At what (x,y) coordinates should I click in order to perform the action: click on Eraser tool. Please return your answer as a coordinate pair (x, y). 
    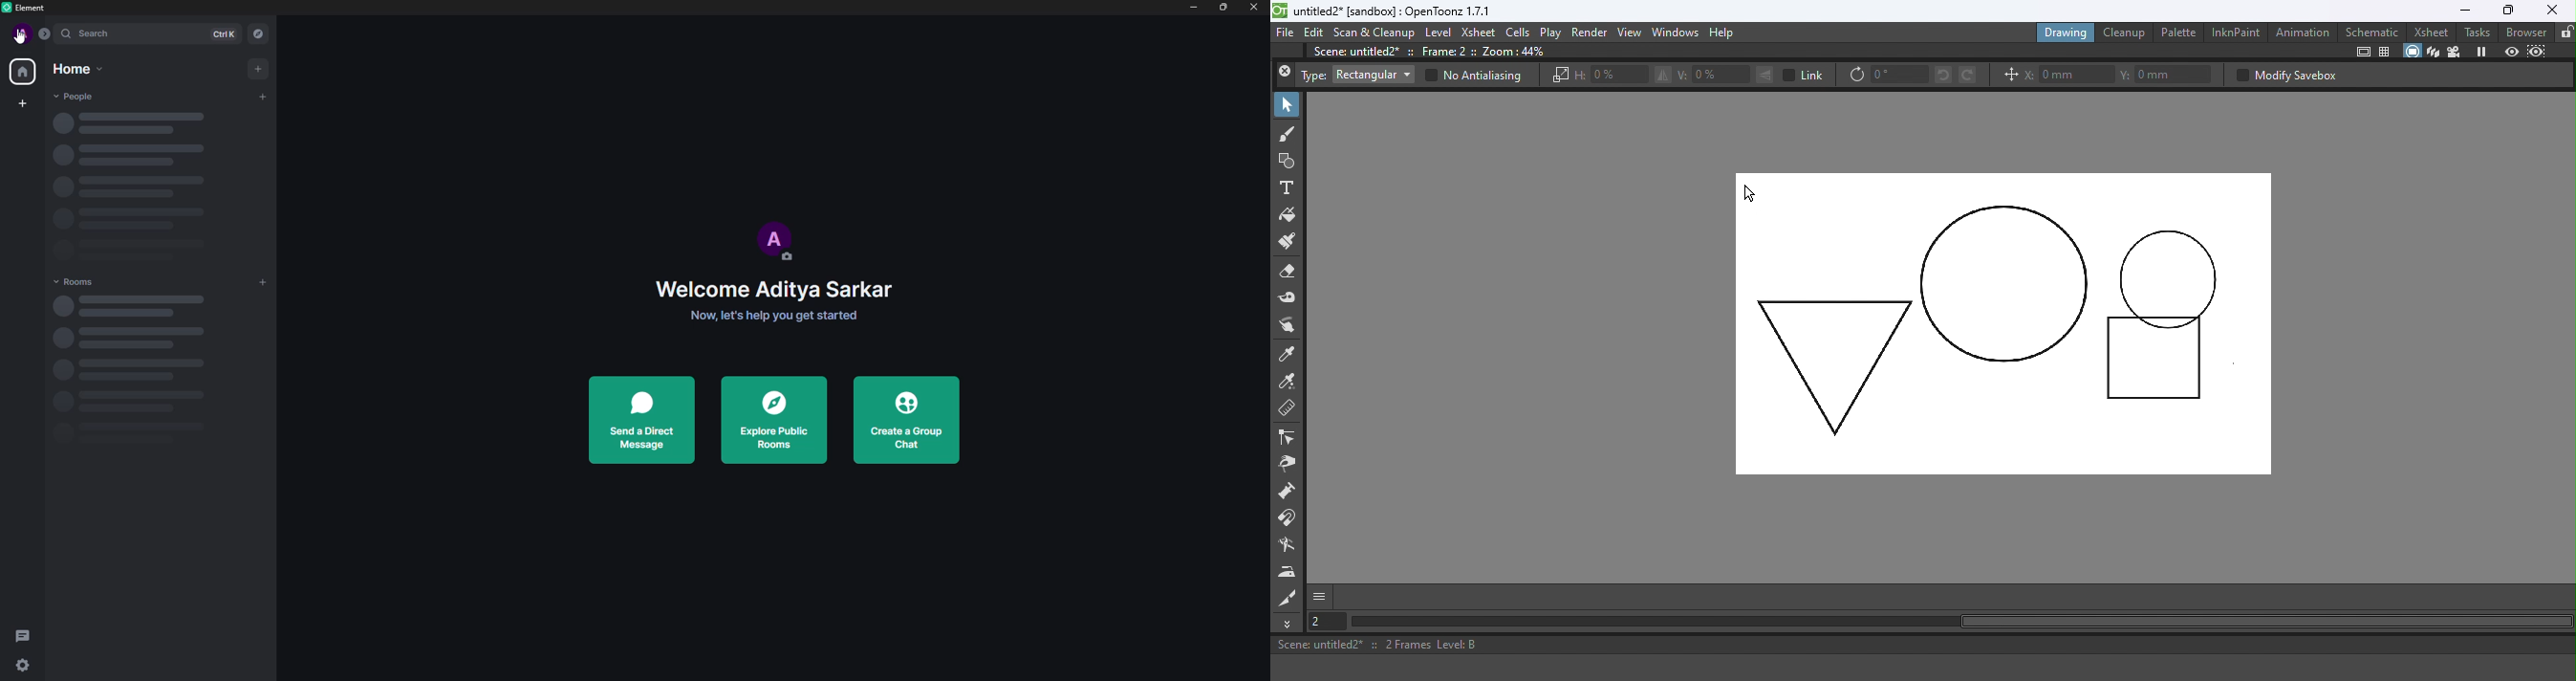
    Looking at the image, I should click on (1291, 272).